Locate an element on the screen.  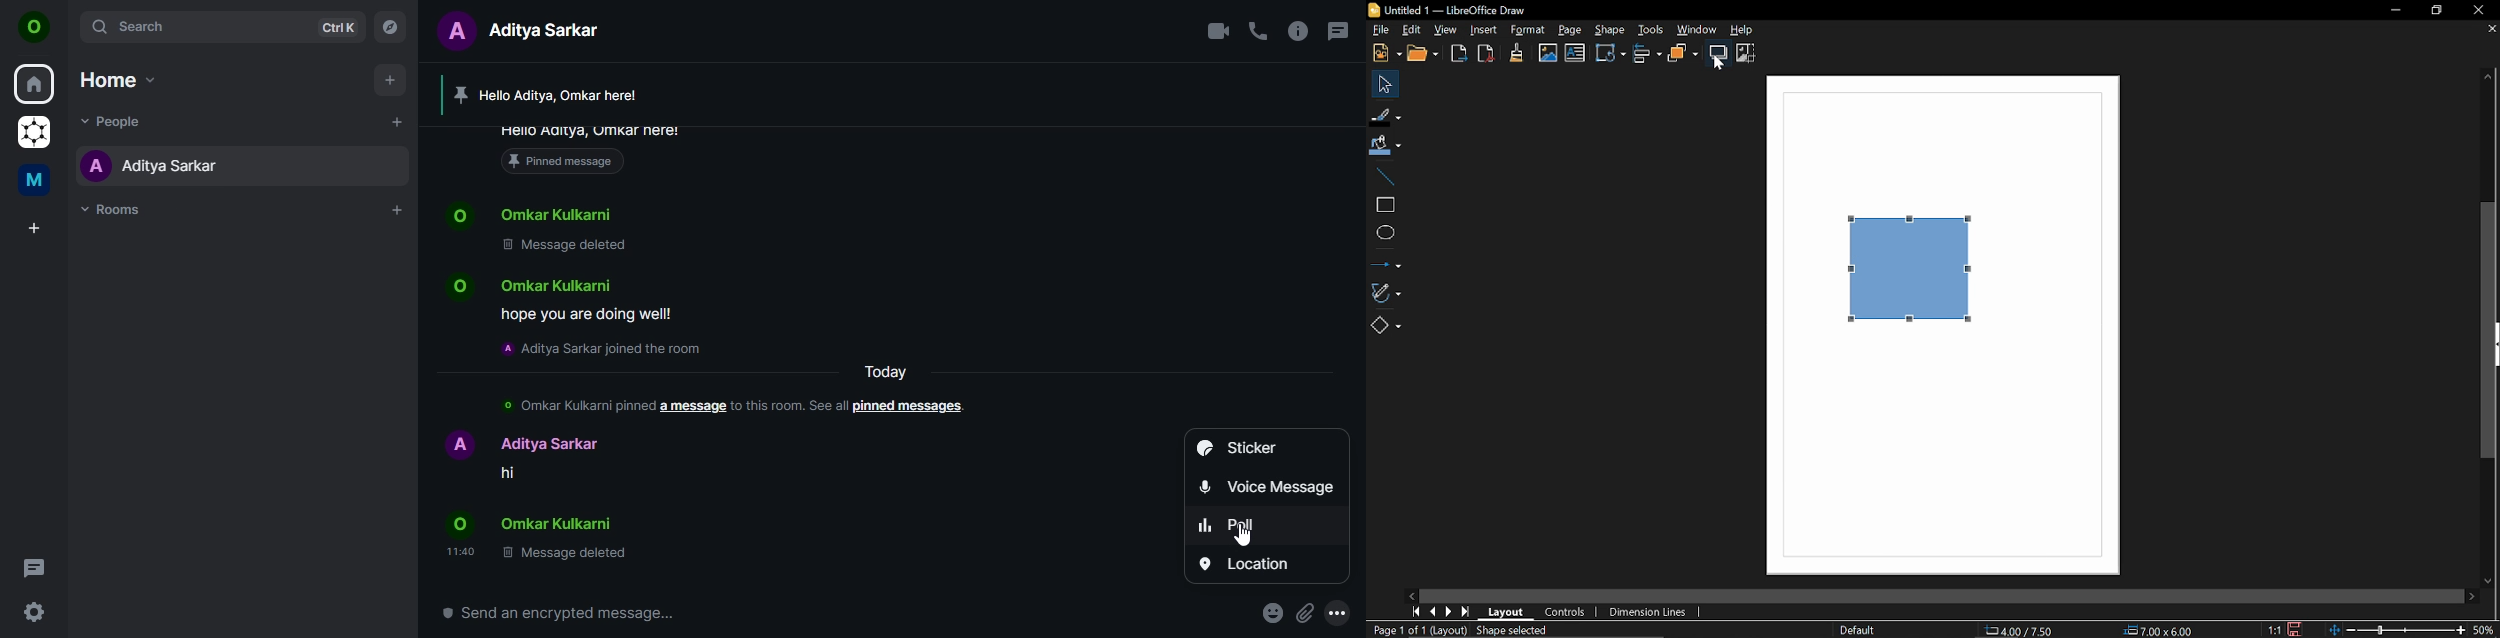
a message is located at coordinates (692, 404).